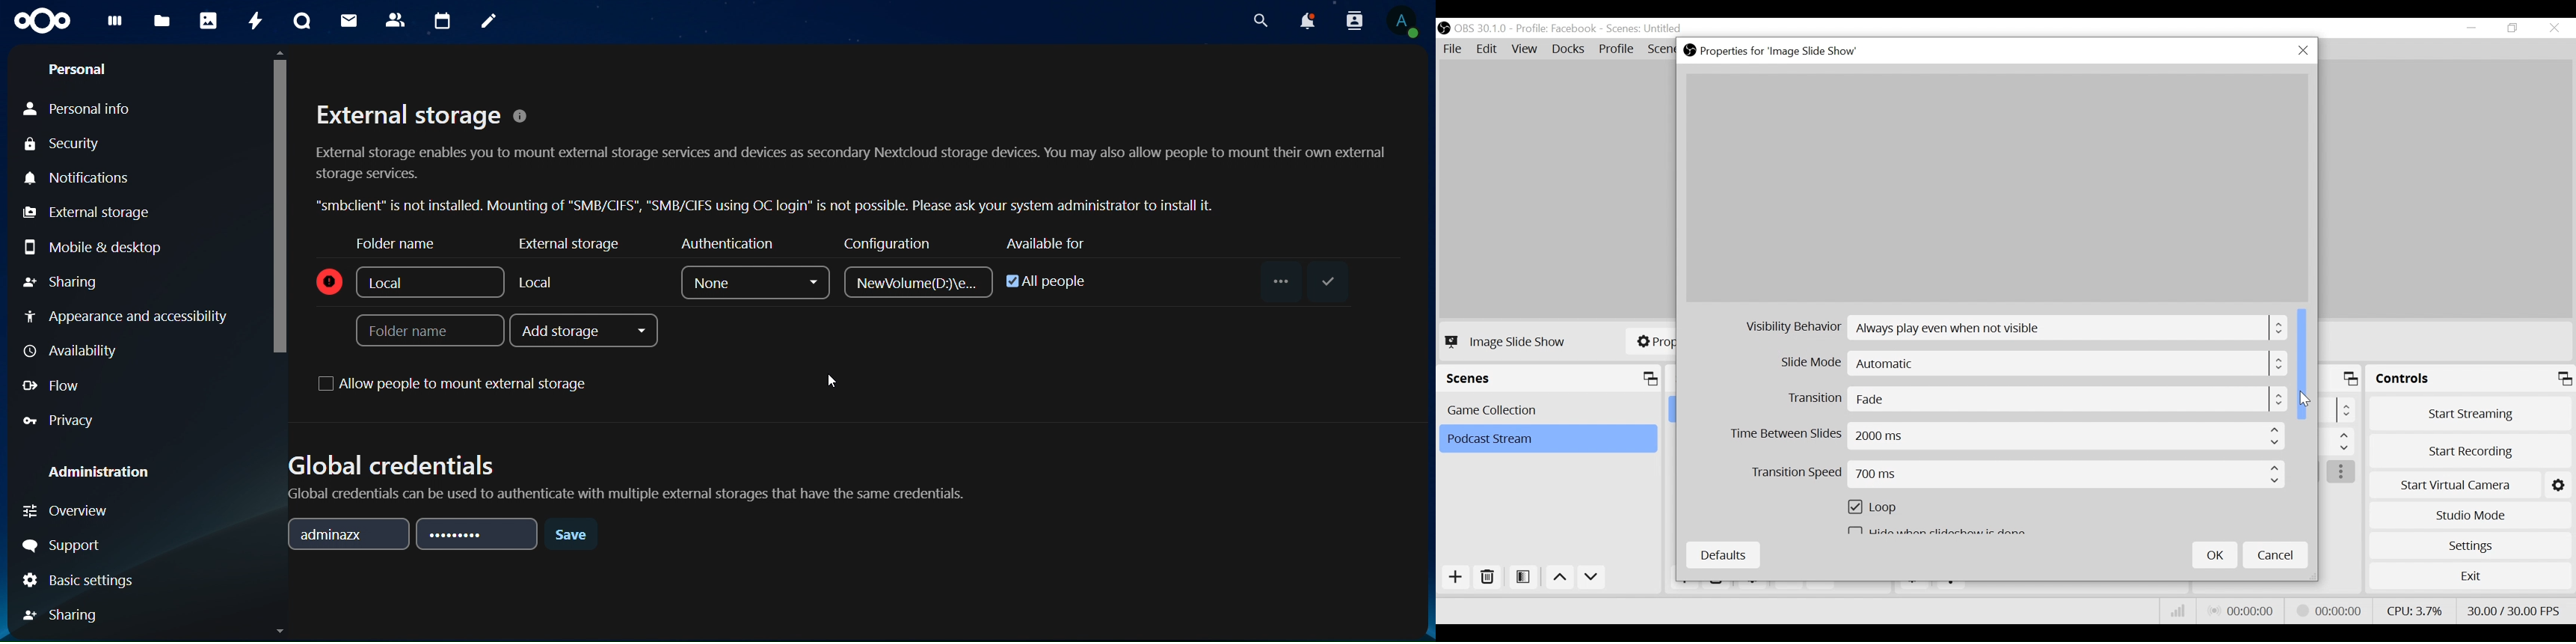 This screenshot has width=2576, height=644. Describe the element at coordinates (1552, 379) in the screenshot. I see `Scenes` at that location.